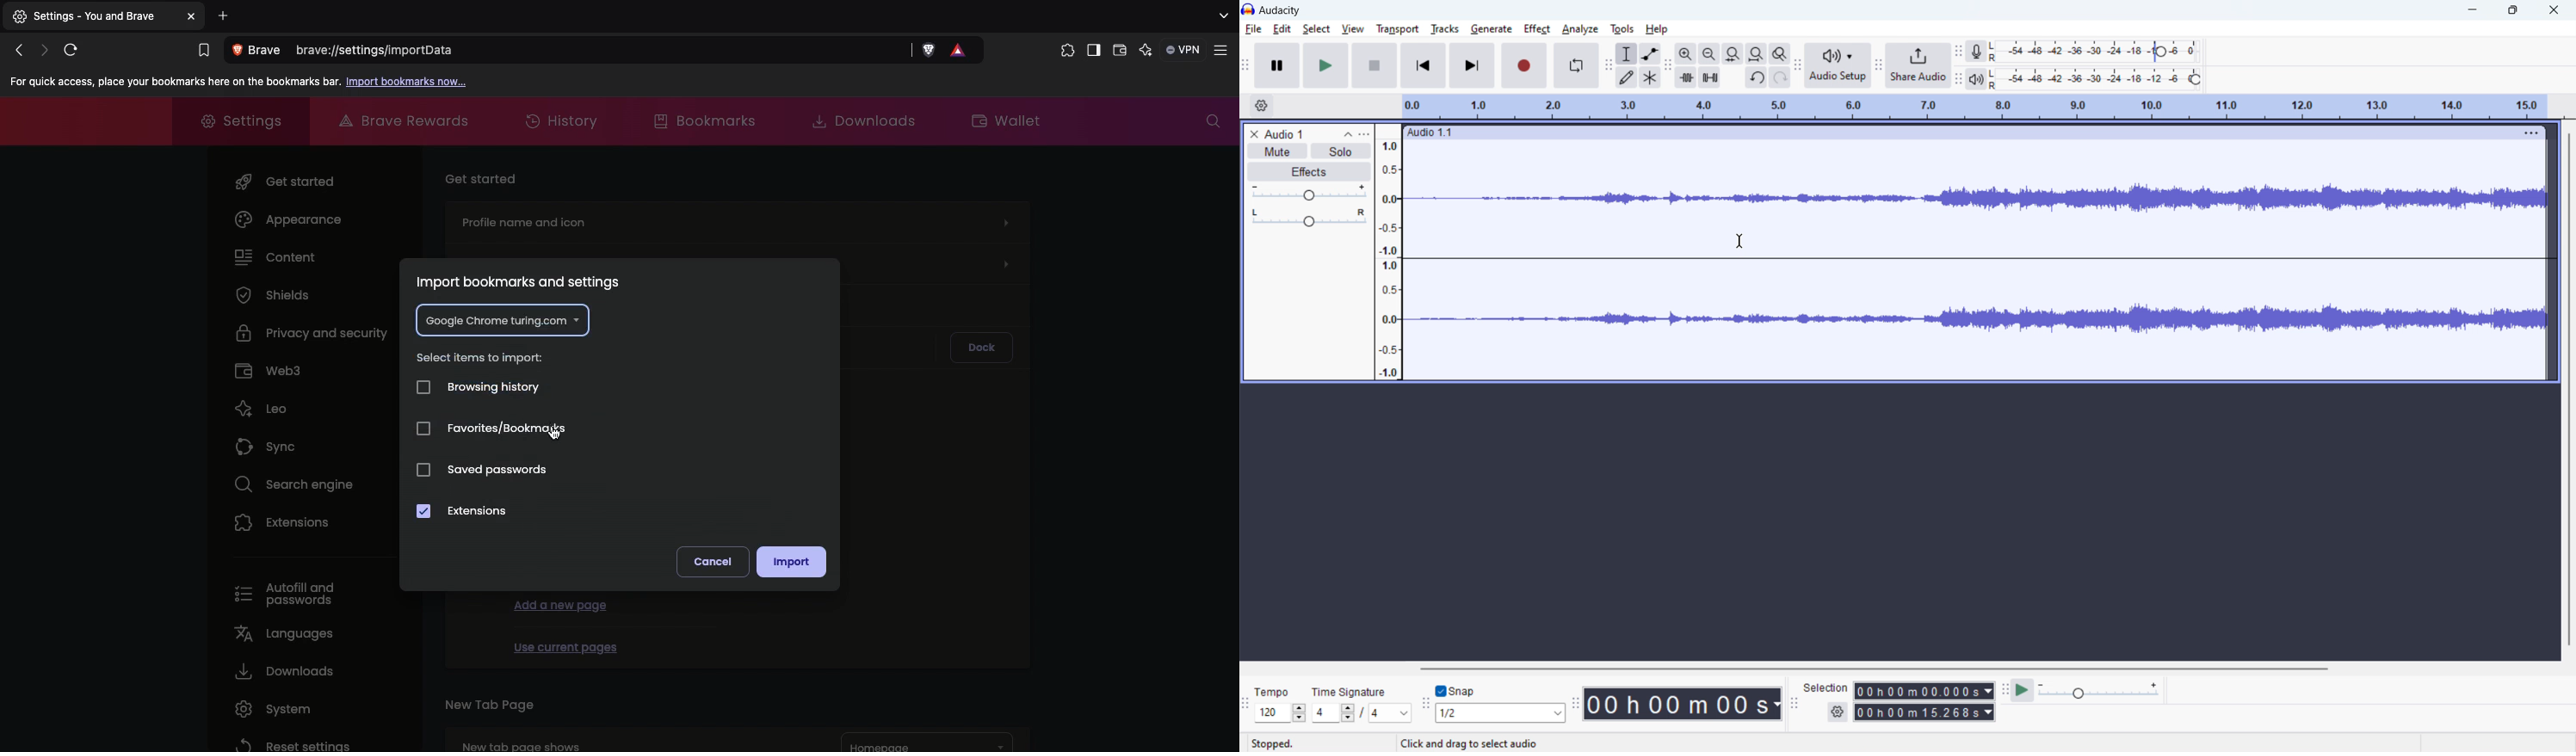 This screenshot has height=756, width=2576. Describe the element at coordinates (2100, 691) in the screenshot. I see `playback meter` at that location.